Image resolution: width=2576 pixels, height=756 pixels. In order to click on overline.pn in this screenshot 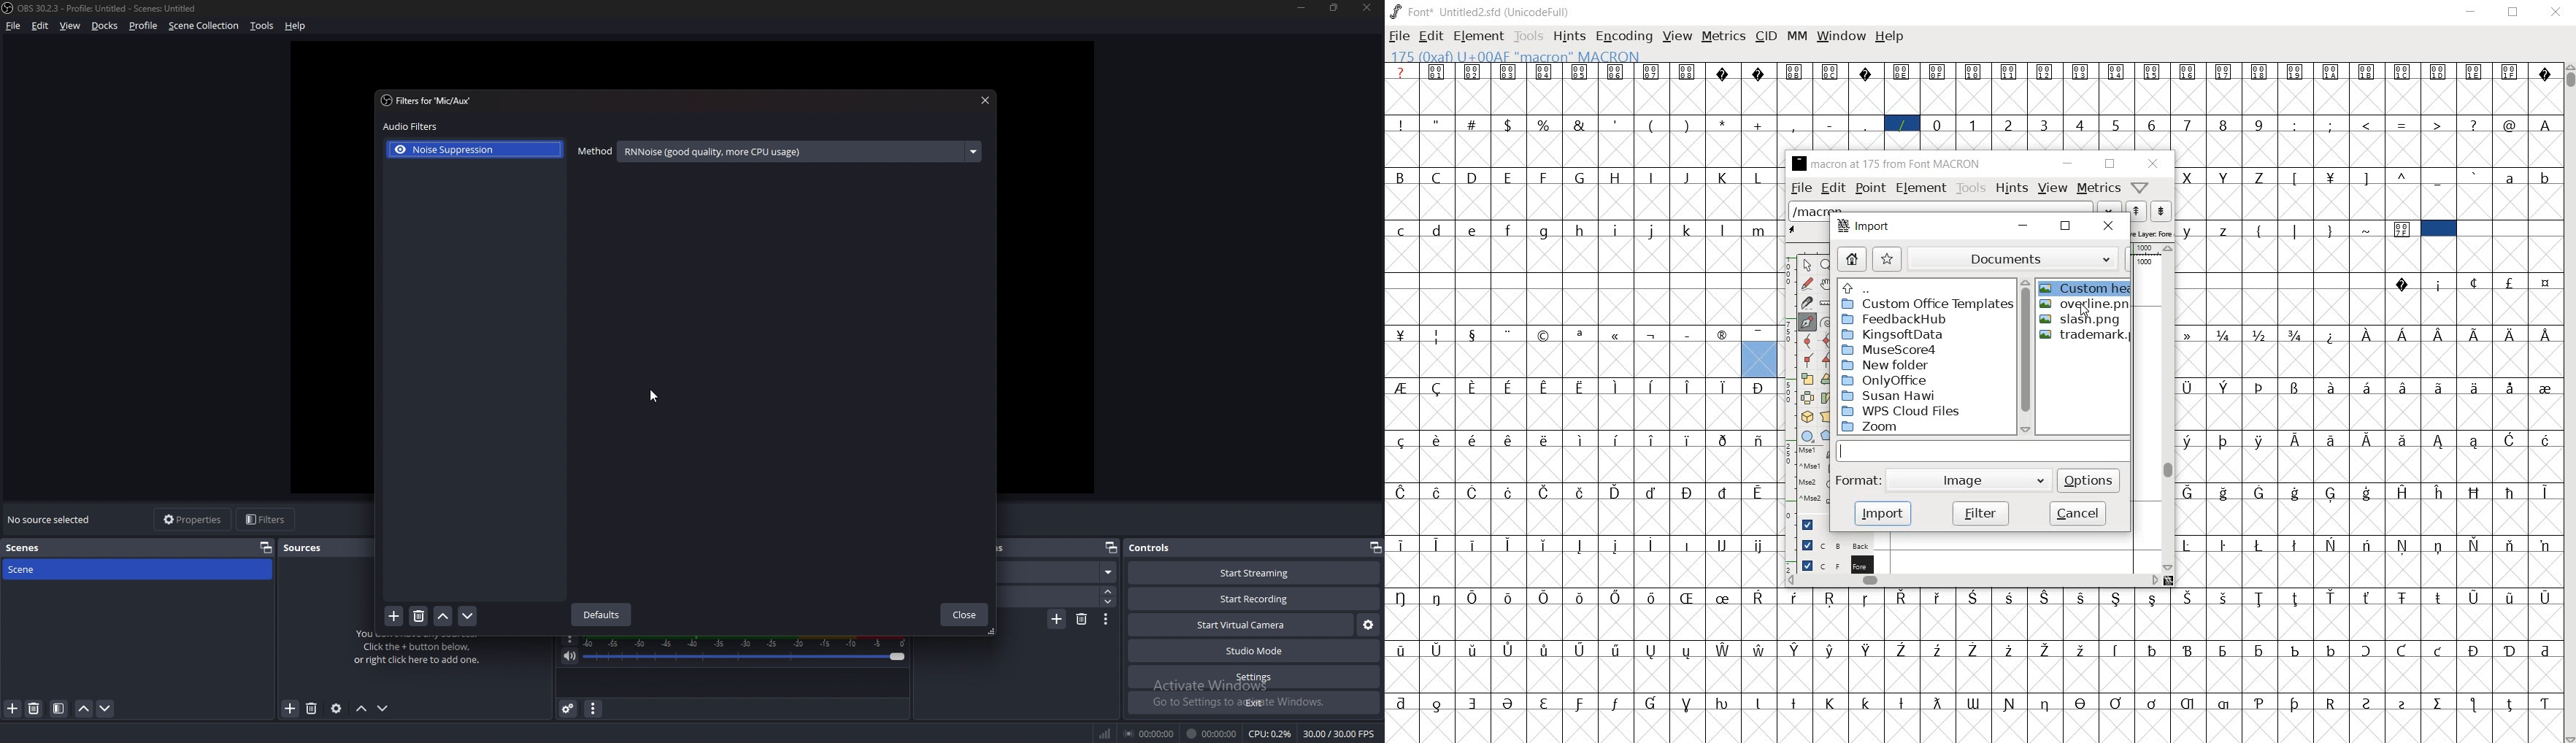, I will do `click(2086, 307)`.